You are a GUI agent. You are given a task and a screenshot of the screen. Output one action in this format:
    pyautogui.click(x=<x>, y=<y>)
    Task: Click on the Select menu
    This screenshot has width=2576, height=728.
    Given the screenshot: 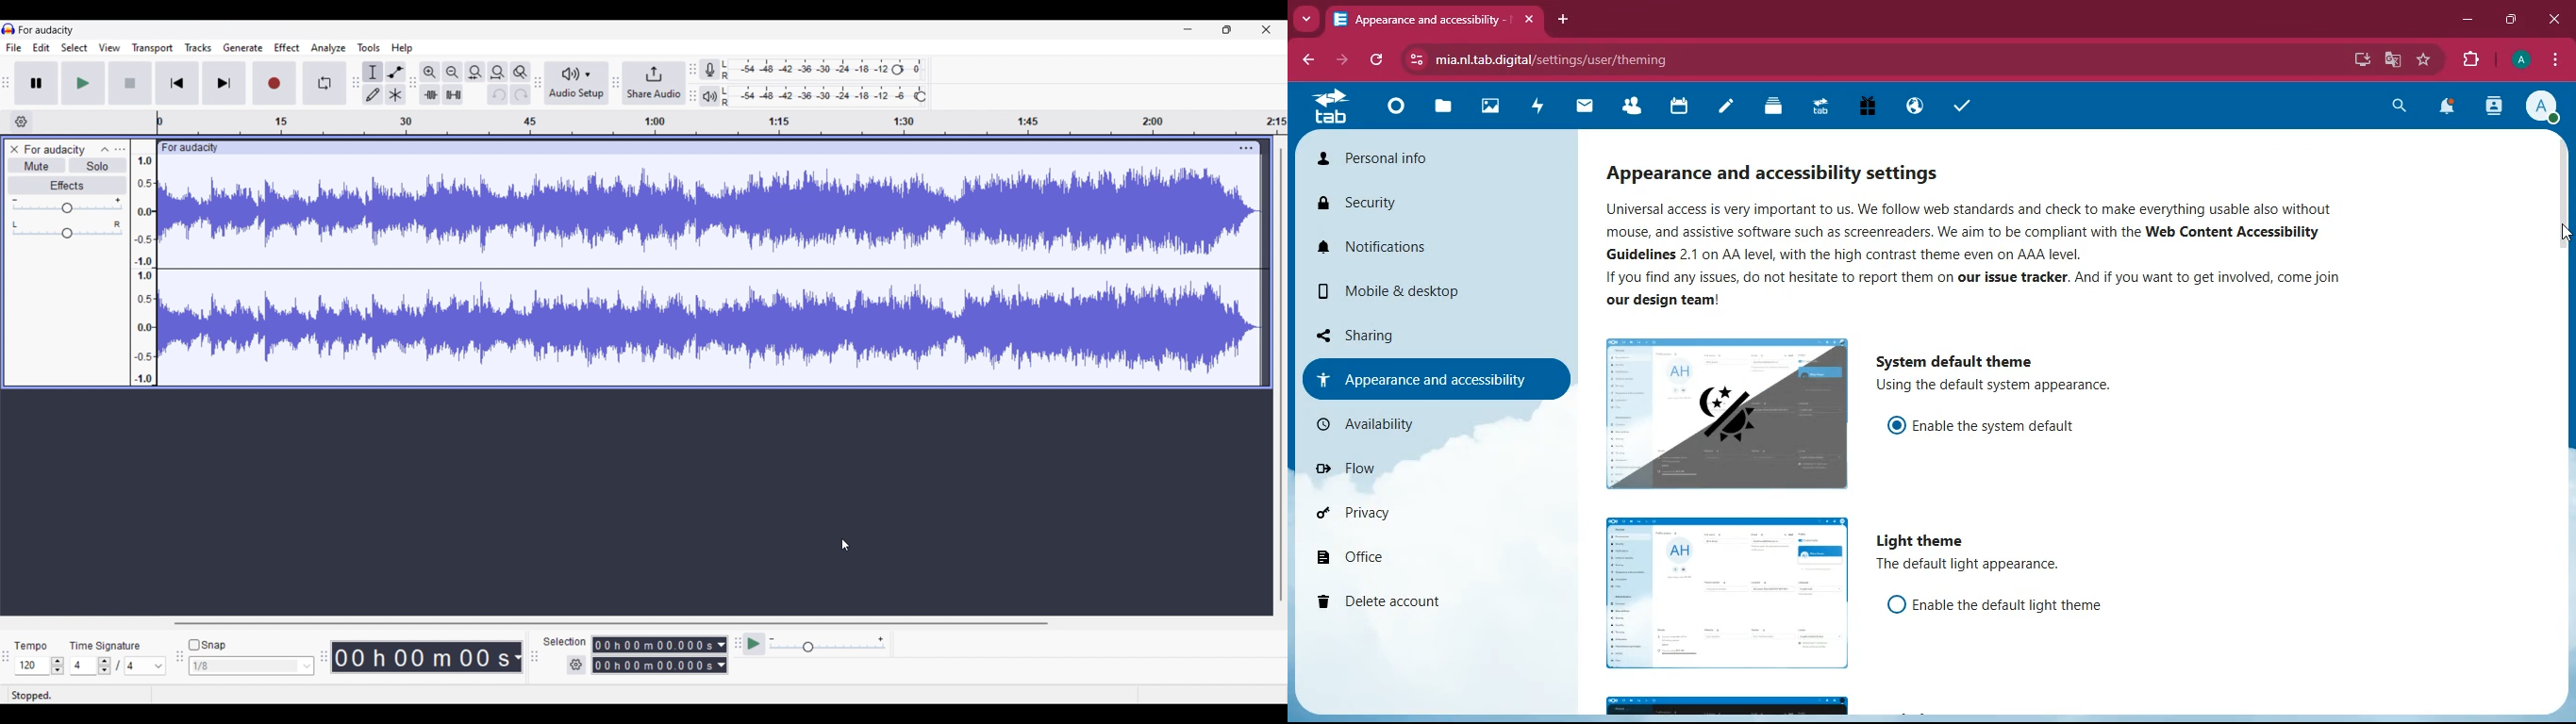 What is the action you would take?
    pyautogui.click(x=74, y=47)
    